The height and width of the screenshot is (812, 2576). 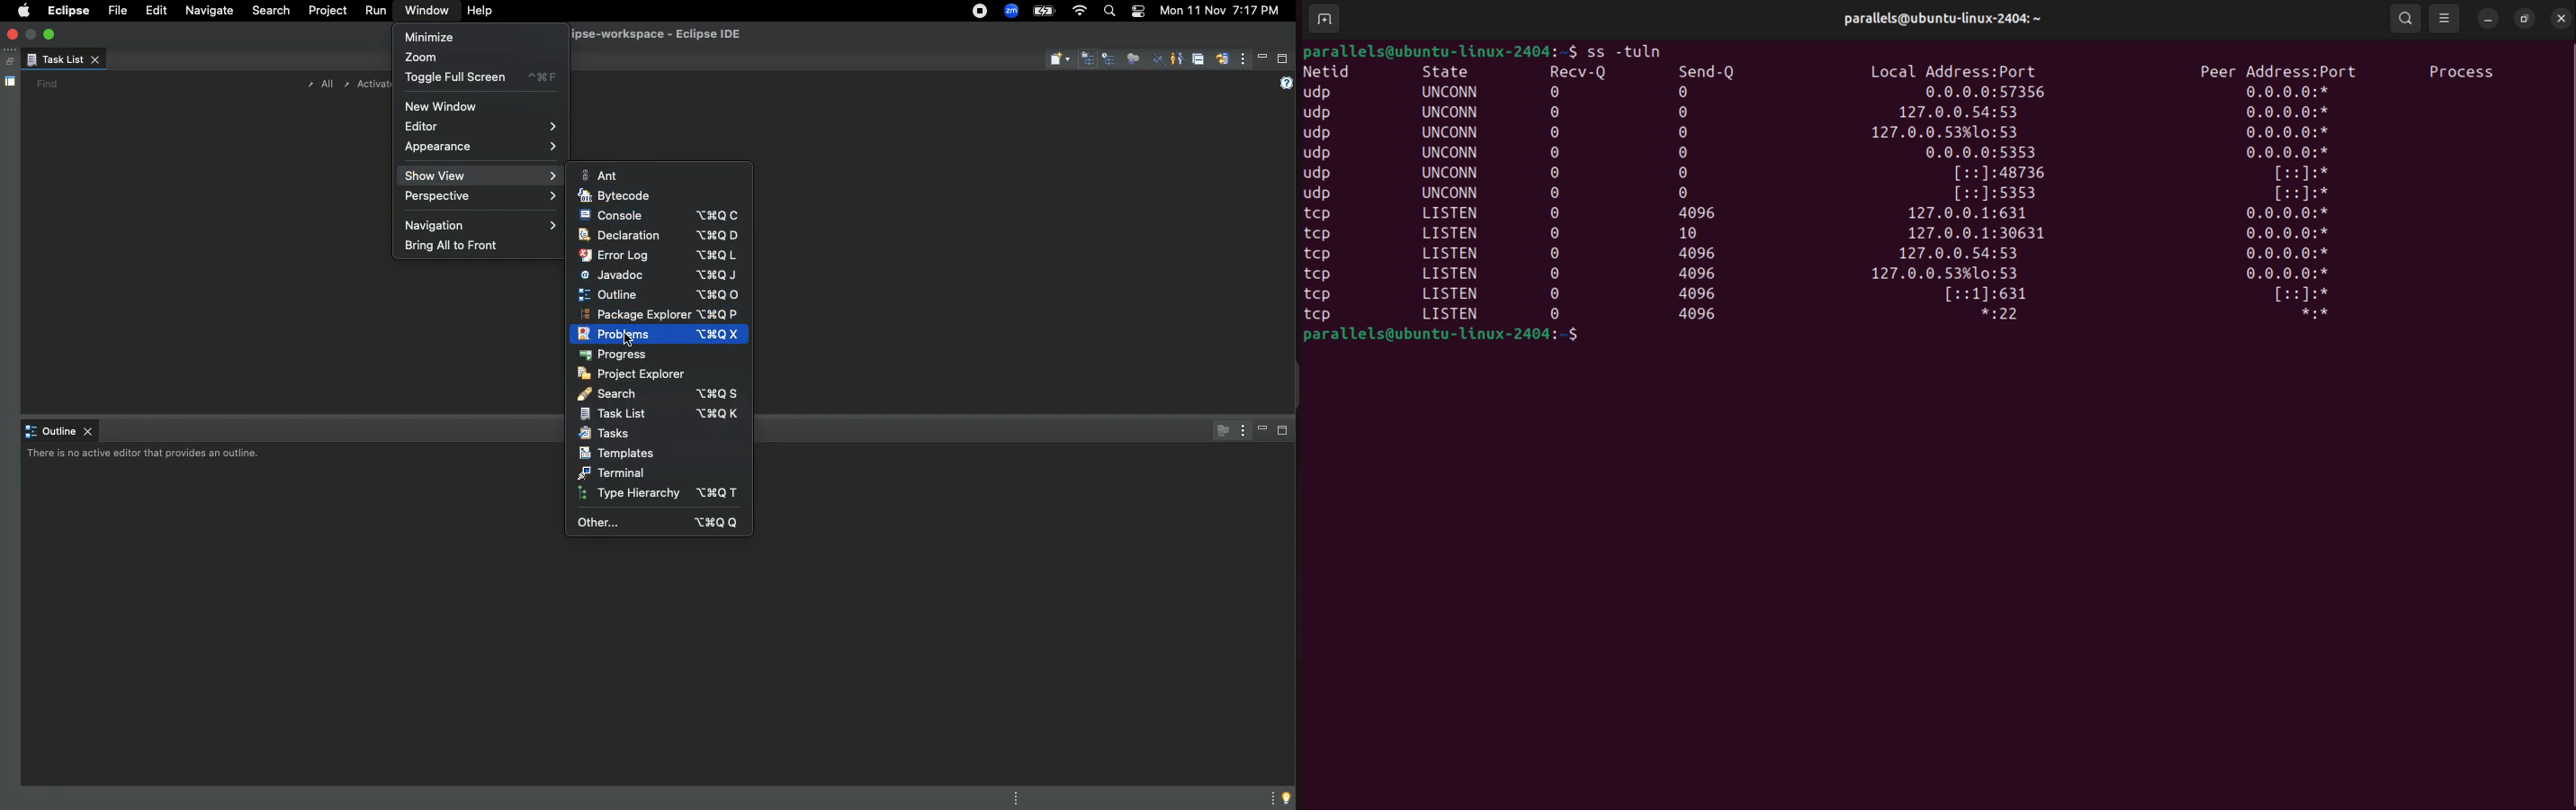 What do you see at coordinates (619, 473) in the screenshot?
I see `Terminal` at bounding box center [619, 473].